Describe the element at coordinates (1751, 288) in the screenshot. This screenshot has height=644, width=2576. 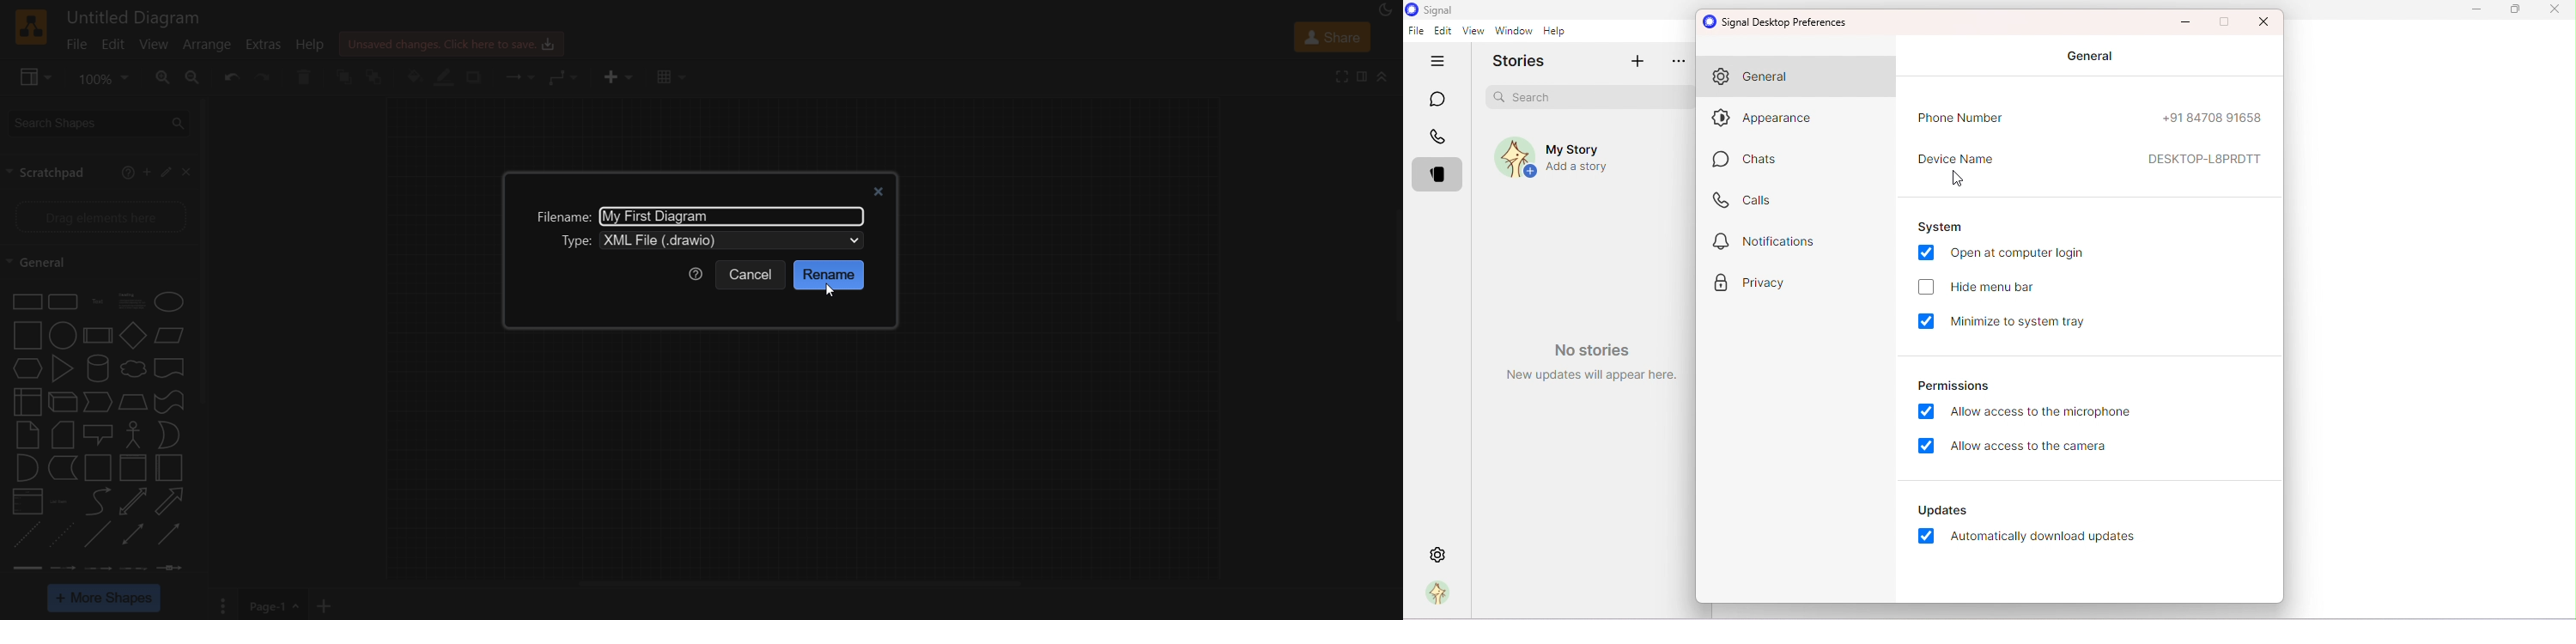
I see `Privacy` at that location.